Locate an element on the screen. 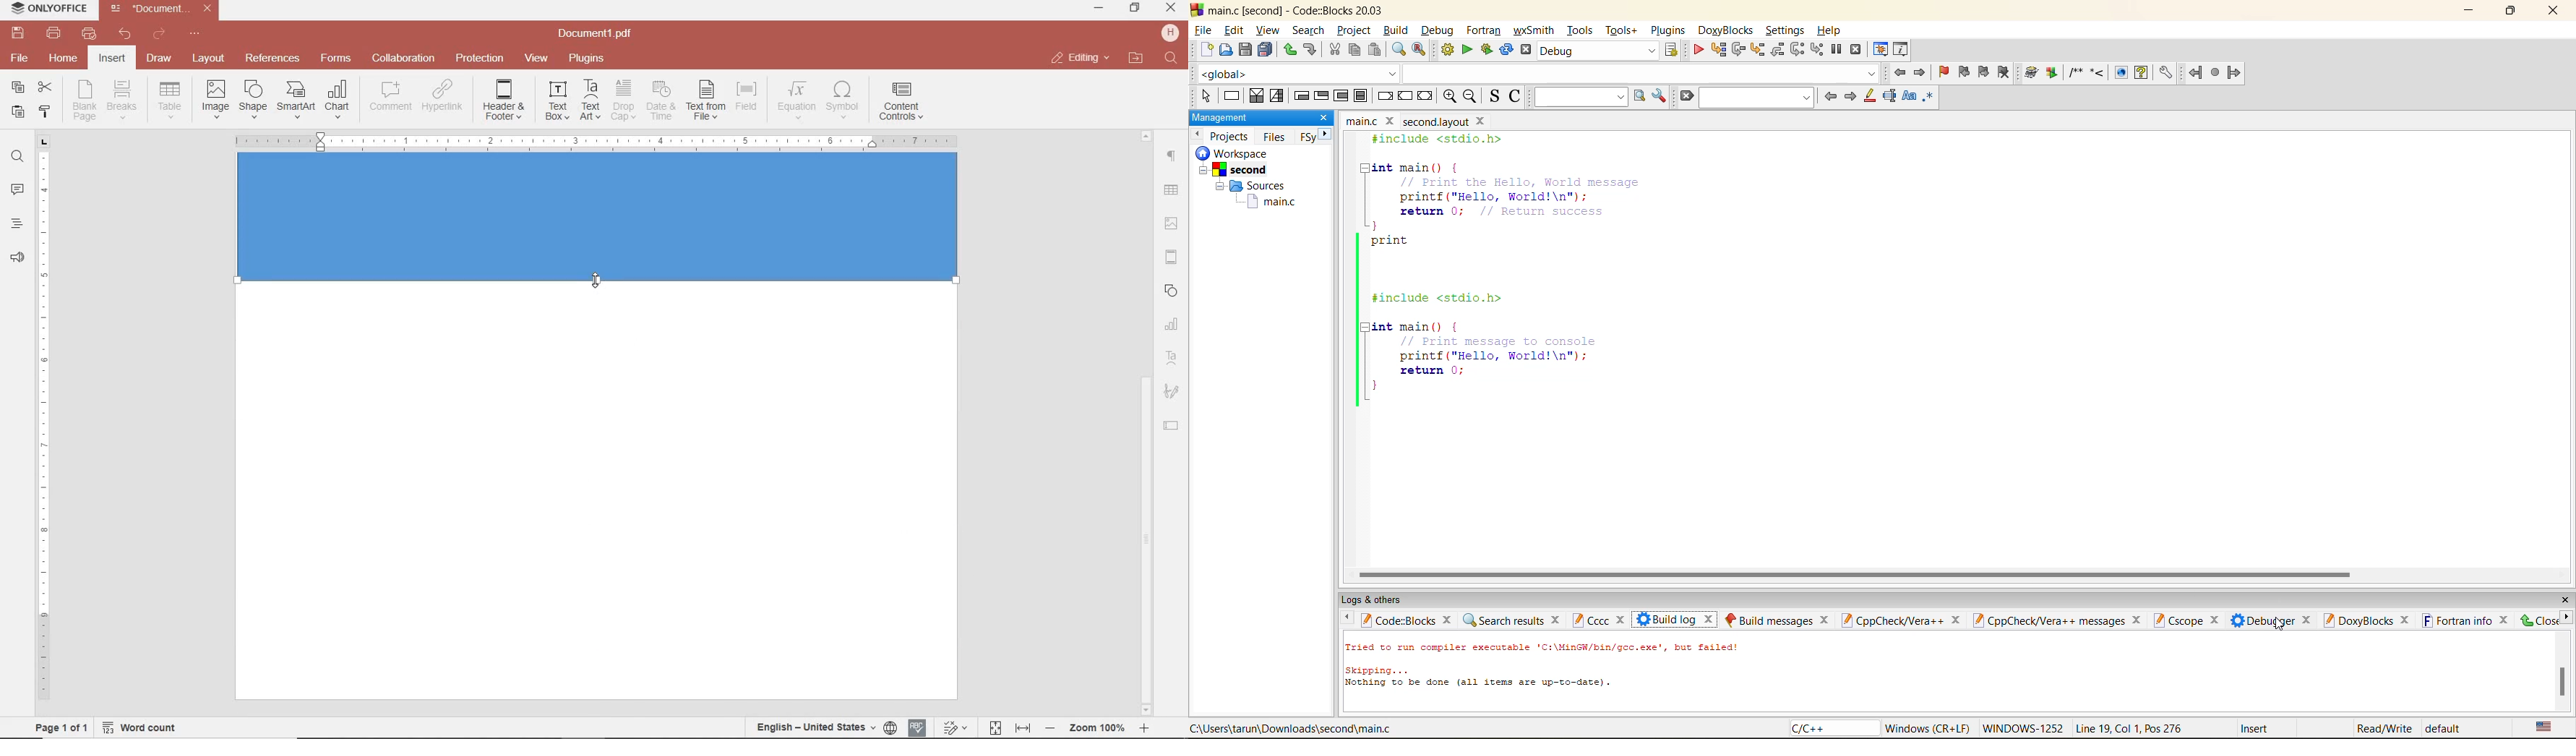 The image size is (2576, 756). cppcheck/vera++ is located at coordinates (1904, 621).